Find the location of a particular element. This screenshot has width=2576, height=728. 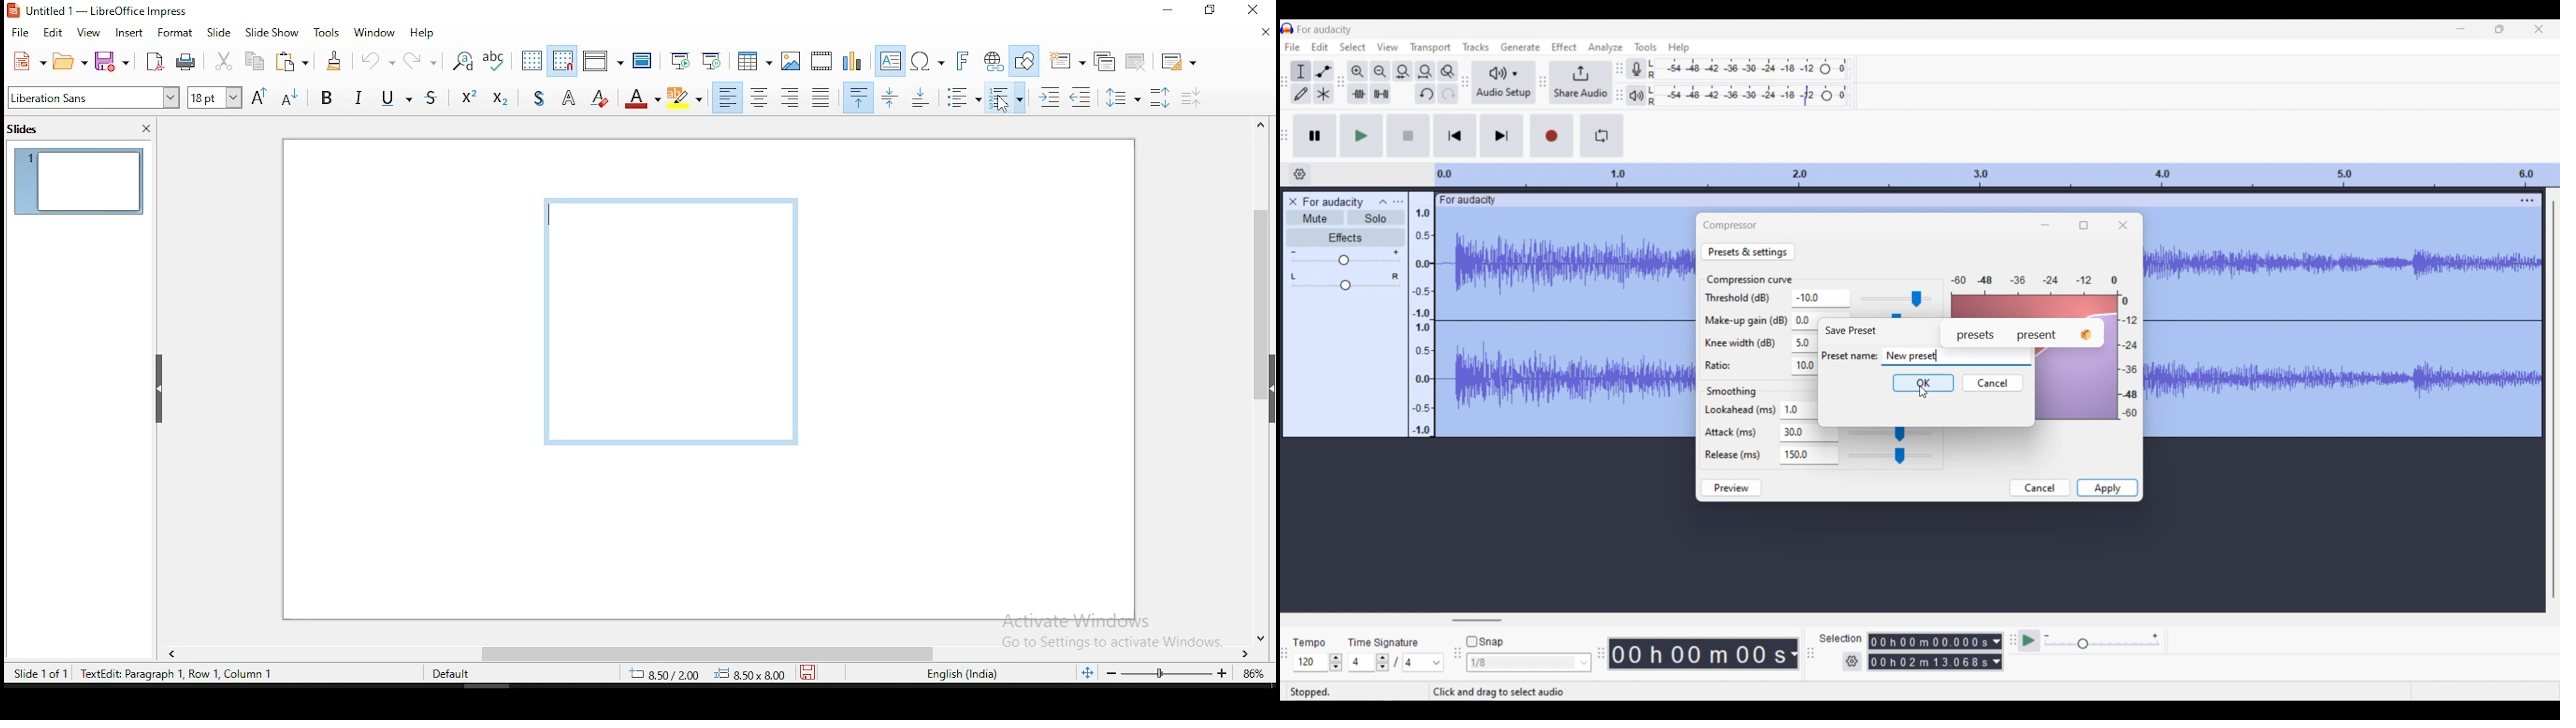

insert video is located at coordinates (823, 62).